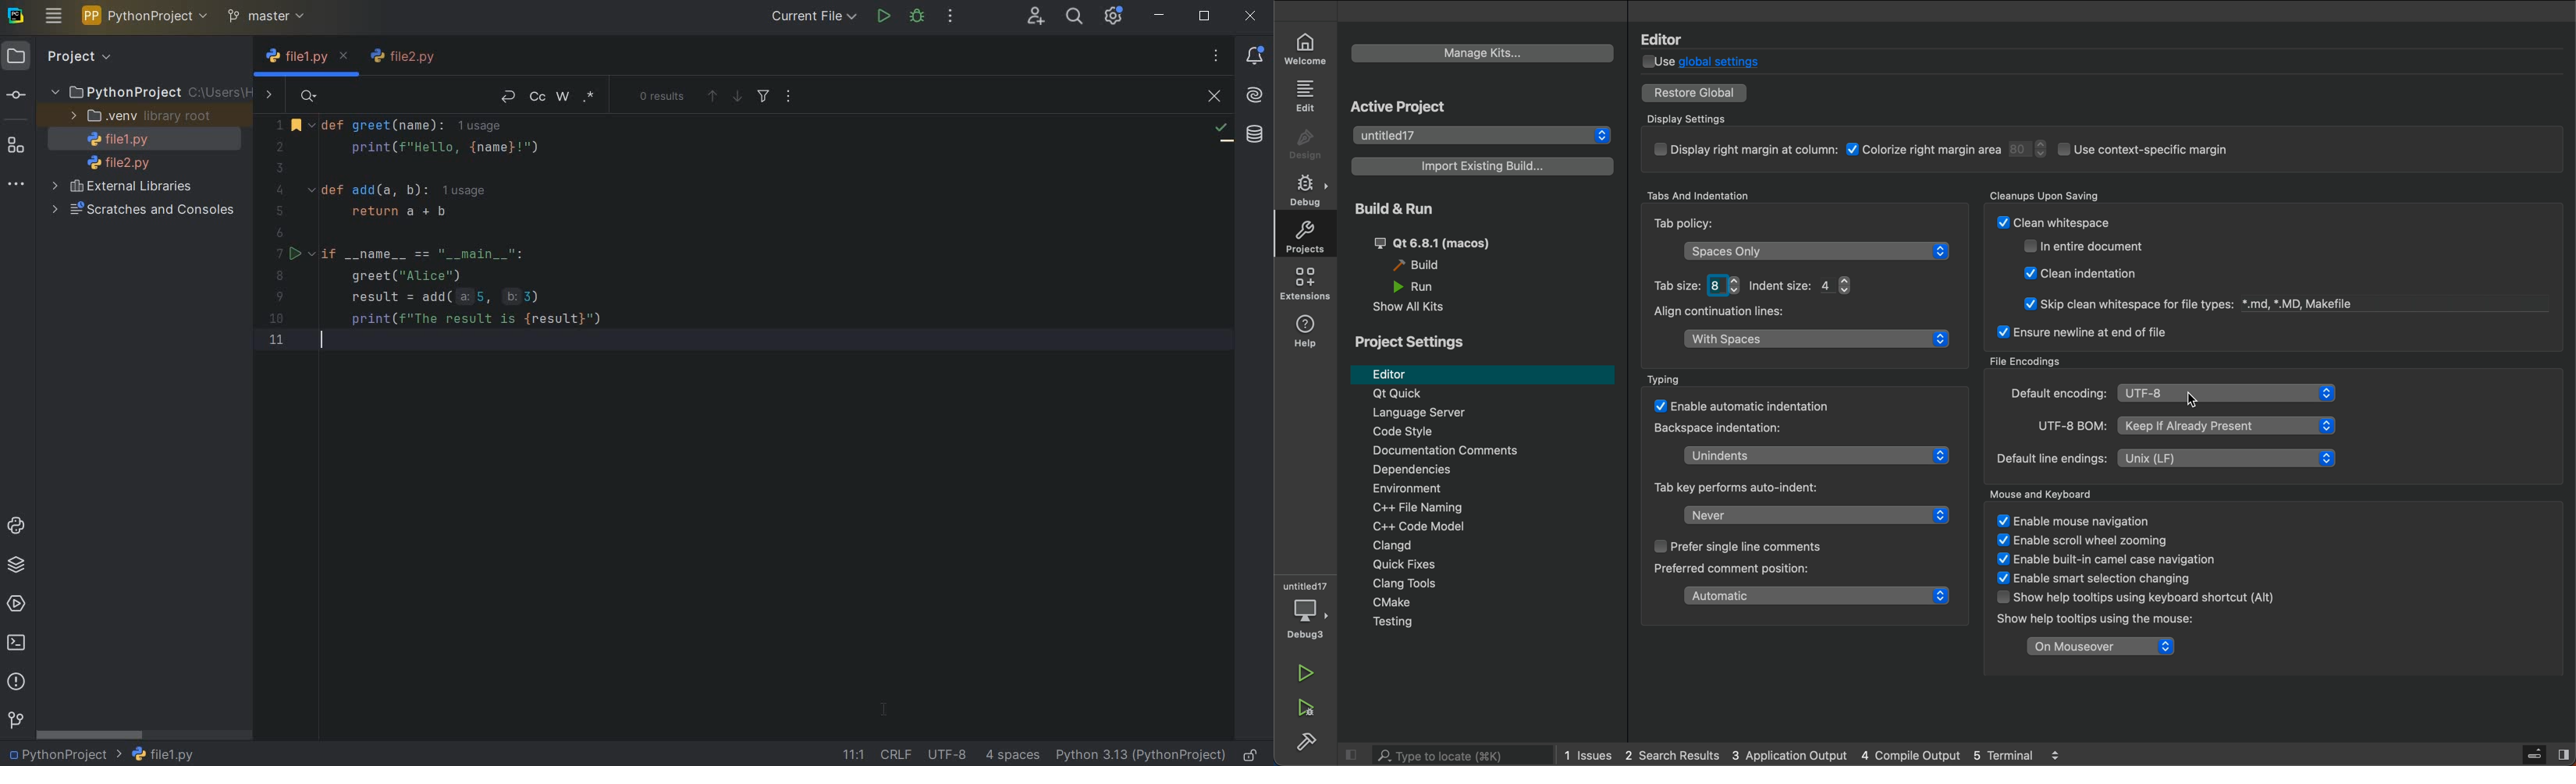 The image size is (2576, 784). I want to click on editor, so click(1484, 374).